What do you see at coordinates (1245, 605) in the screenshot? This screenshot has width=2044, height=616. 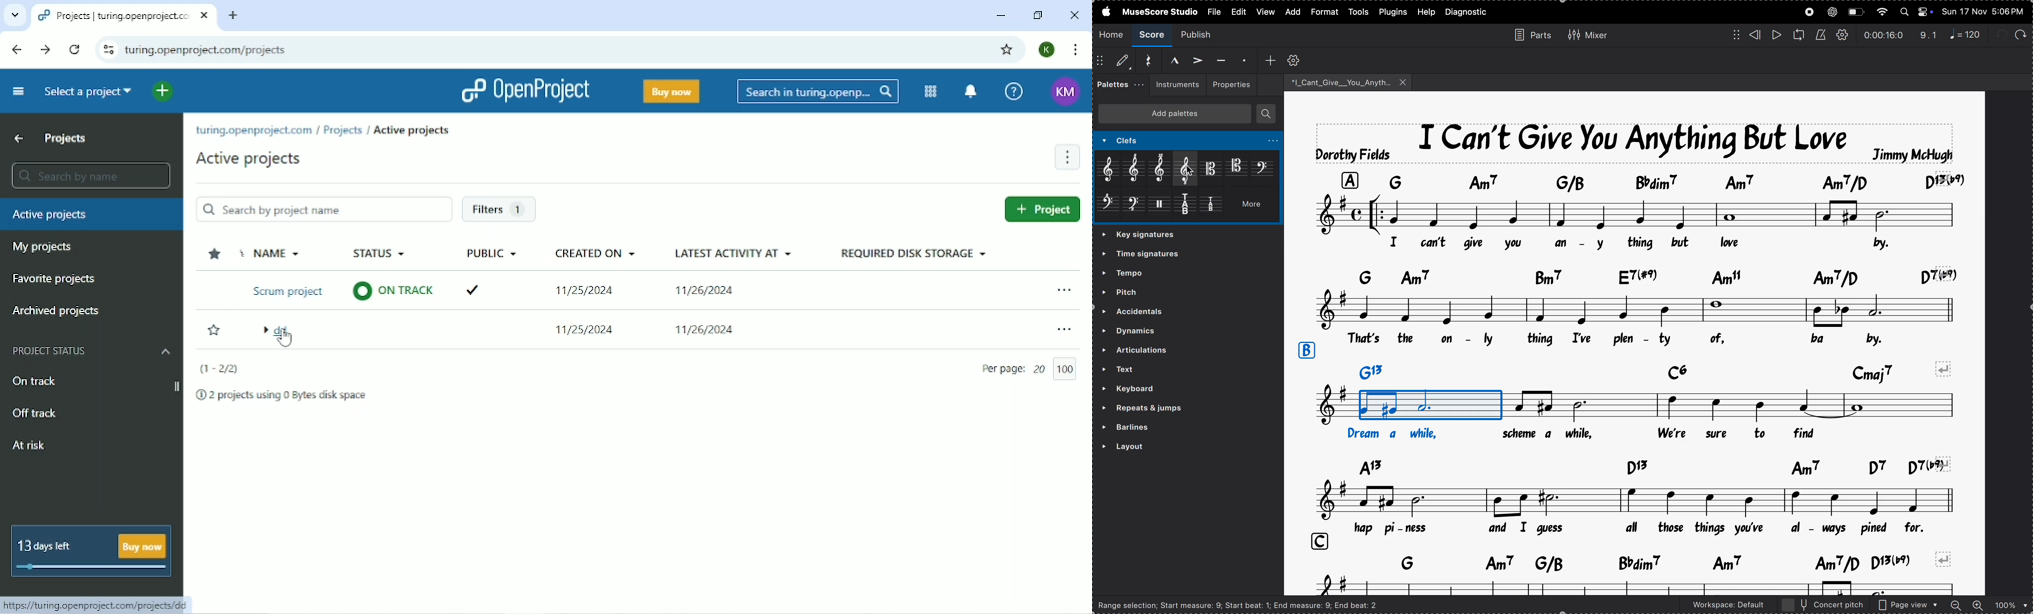 I see `Range selection; Start measure: 9; Start beat: 1; End measure: 9; End beat: 2` at bounding box center [1245, 605].